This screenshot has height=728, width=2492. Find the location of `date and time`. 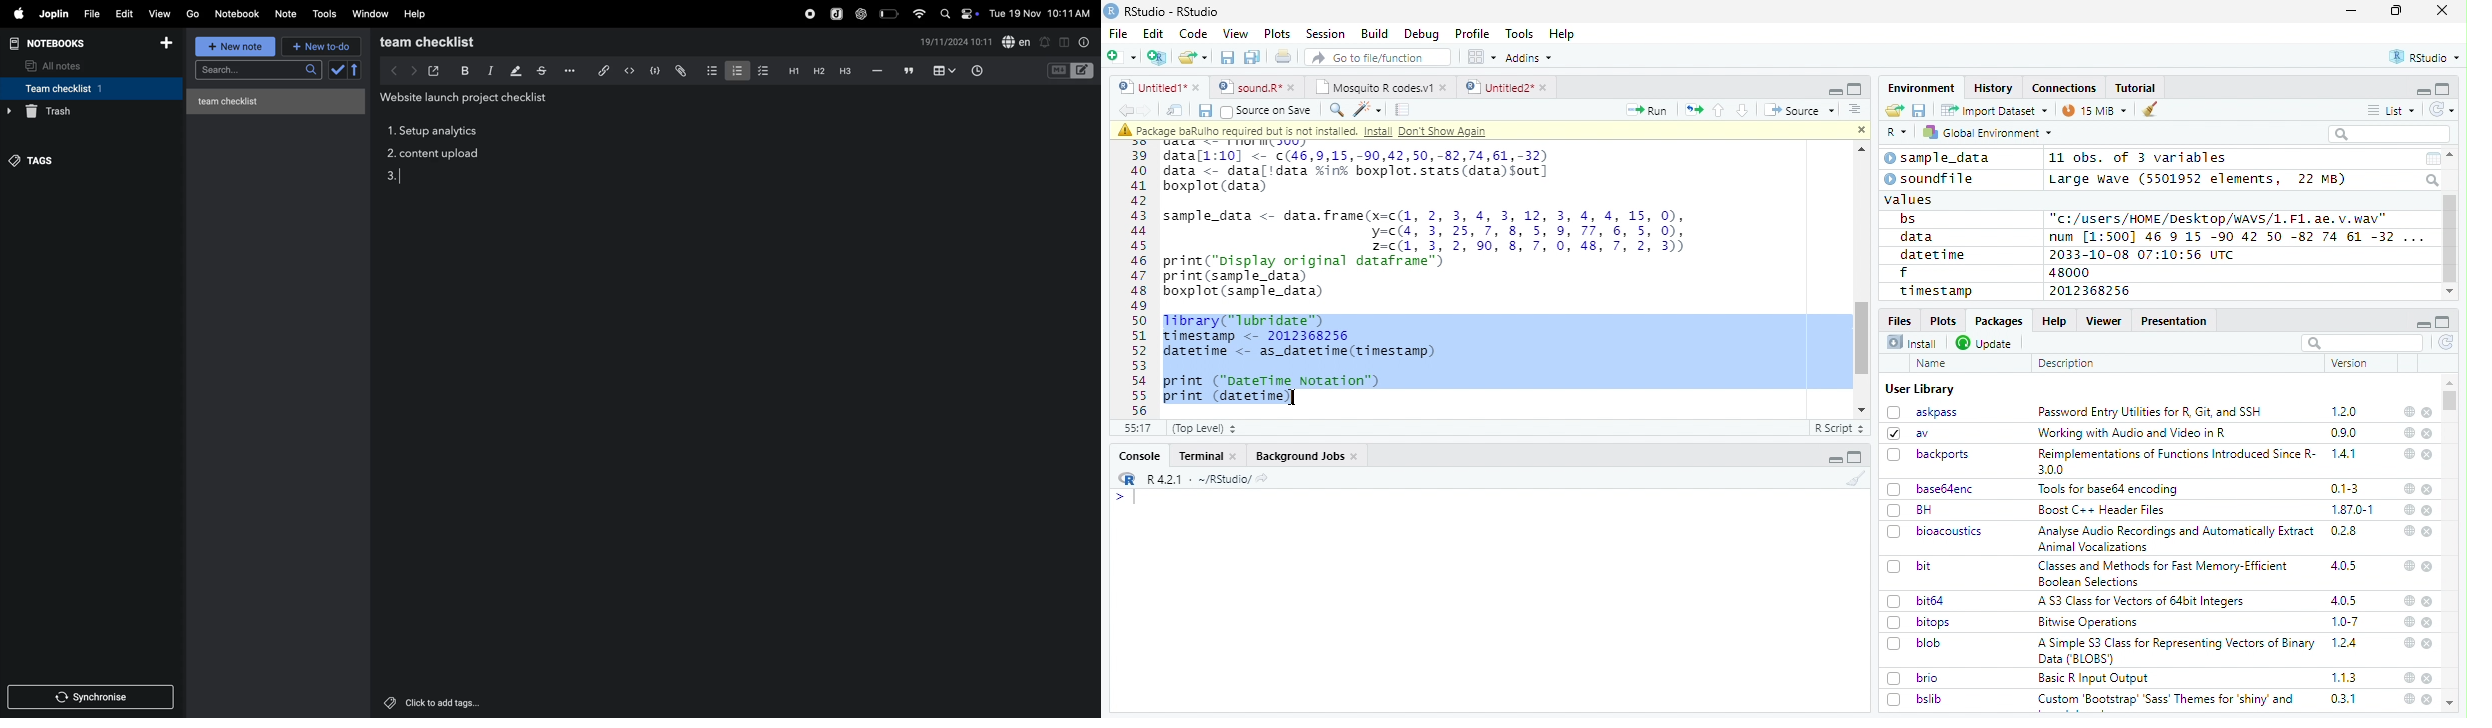

date and time is located at coordinates (1041, 14).